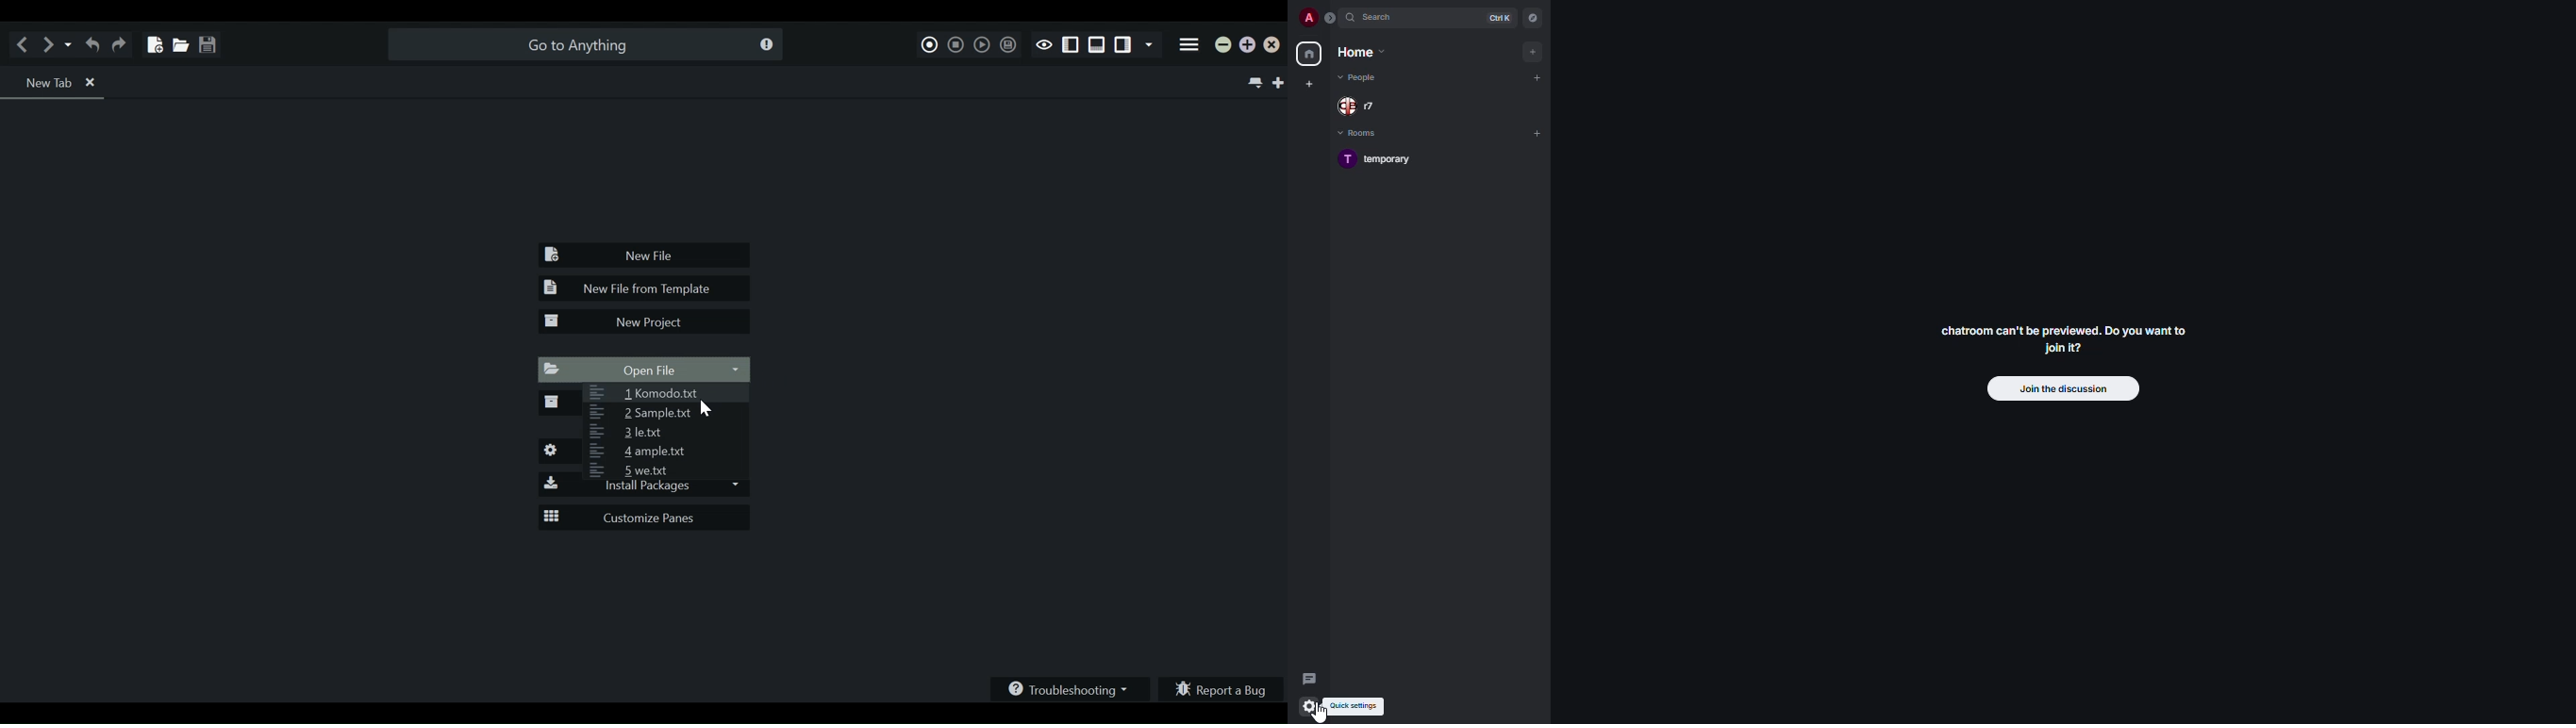 This screenshot has height=728, width=2576. What do you see at coordinates (1357, 707) in the screenshot?
I see `quick settings` at bounding box center [1357, 707].